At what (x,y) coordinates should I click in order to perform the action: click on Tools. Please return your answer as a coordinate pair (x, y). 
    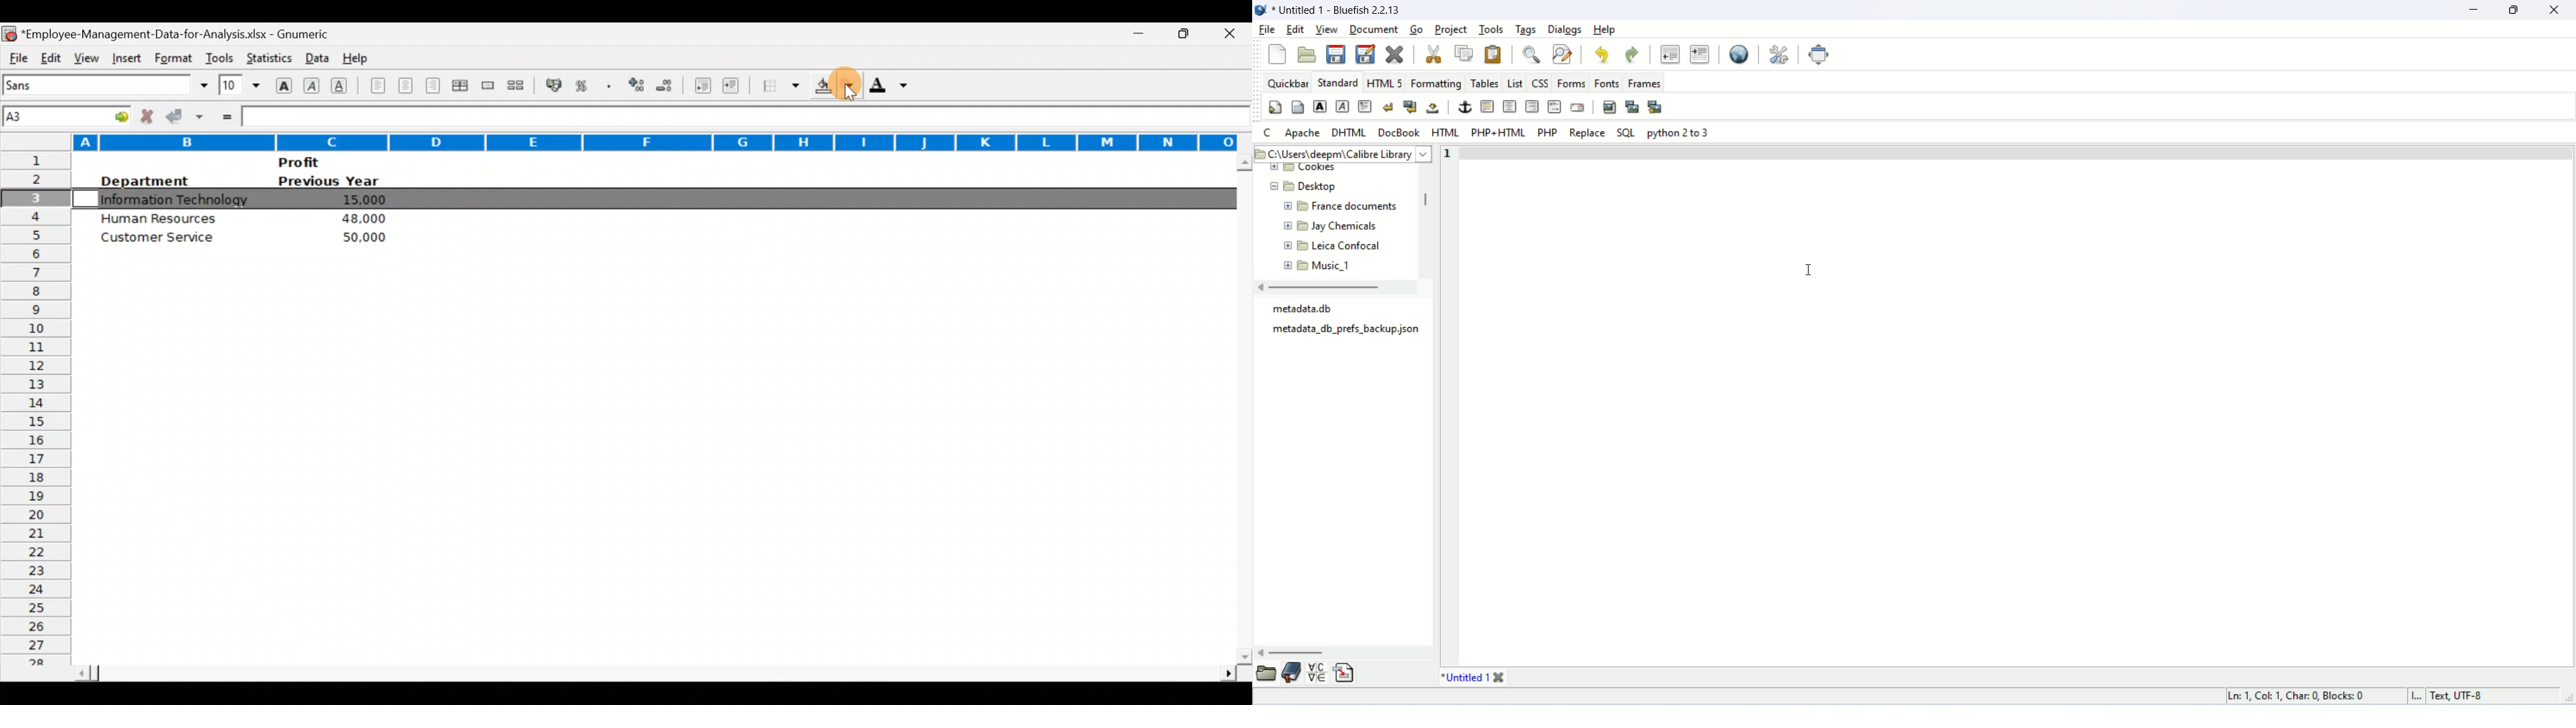
    Looking at the image, I should click on (219, 55).